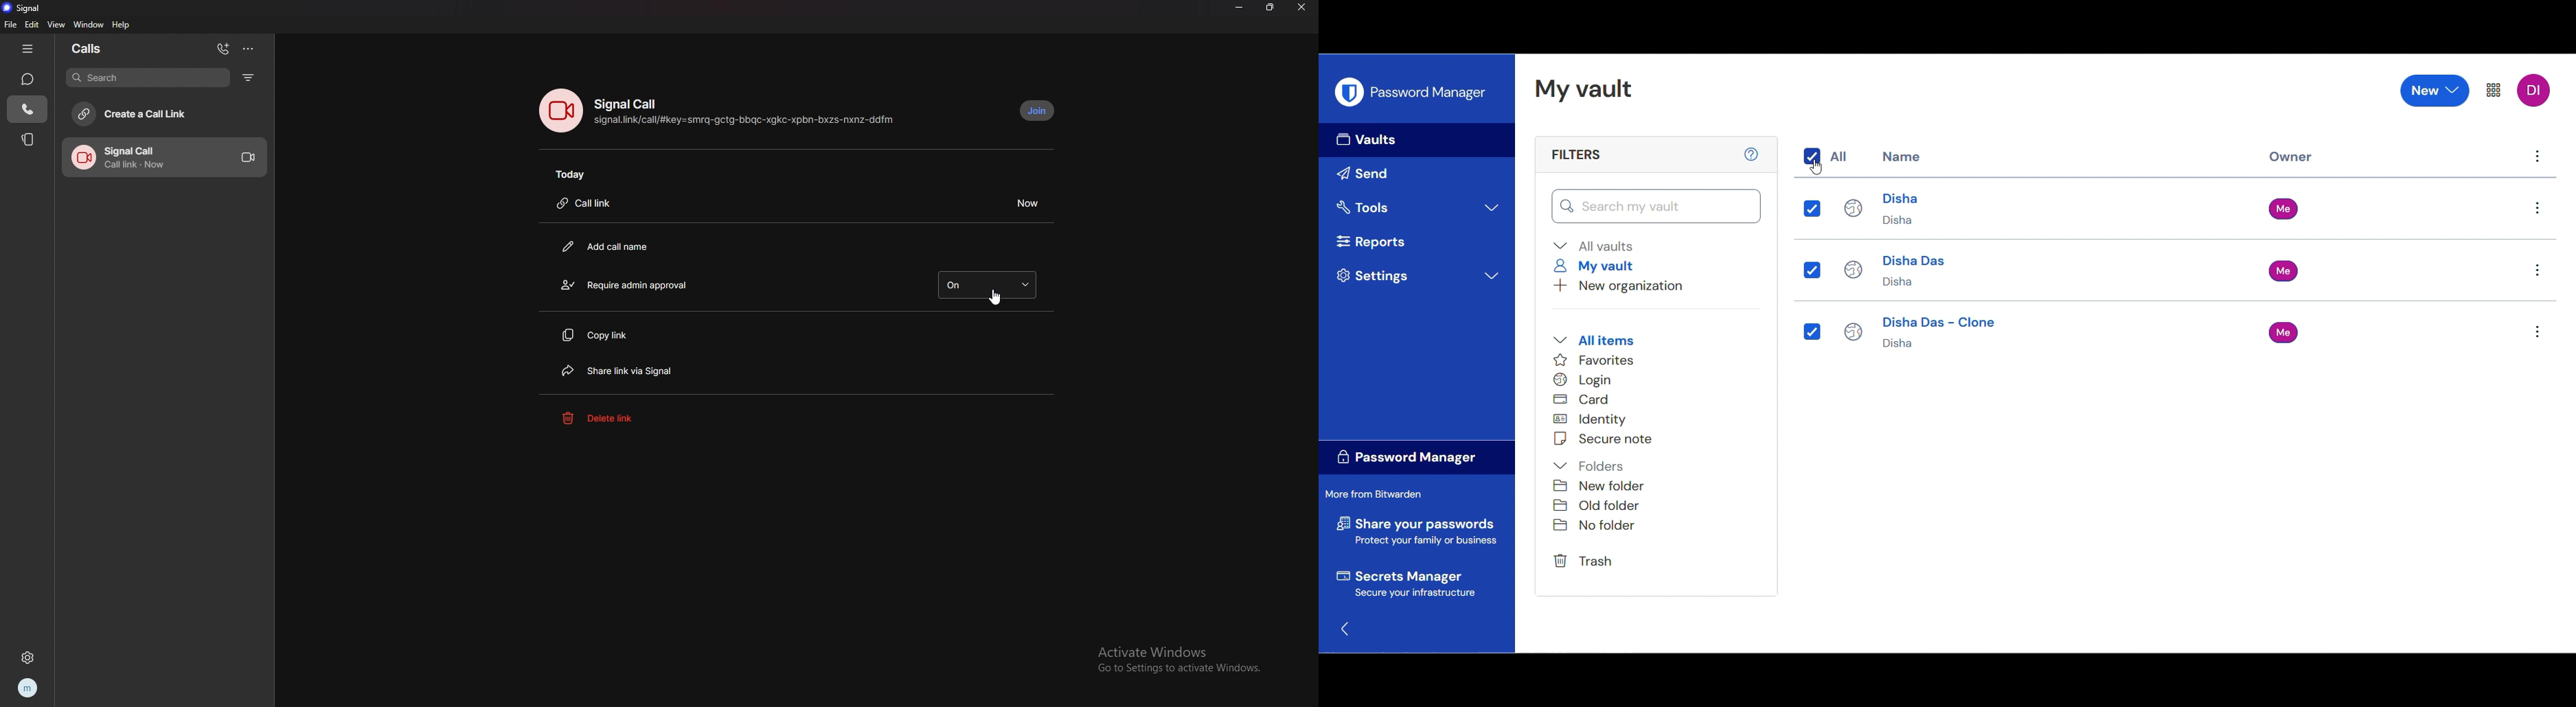 Image resolution: width=2576 pixels, height=728 pixels. What do you see at coordinates (2284, 332) in the screenshot?
I see `Me` at bounding box center [2284, 332].